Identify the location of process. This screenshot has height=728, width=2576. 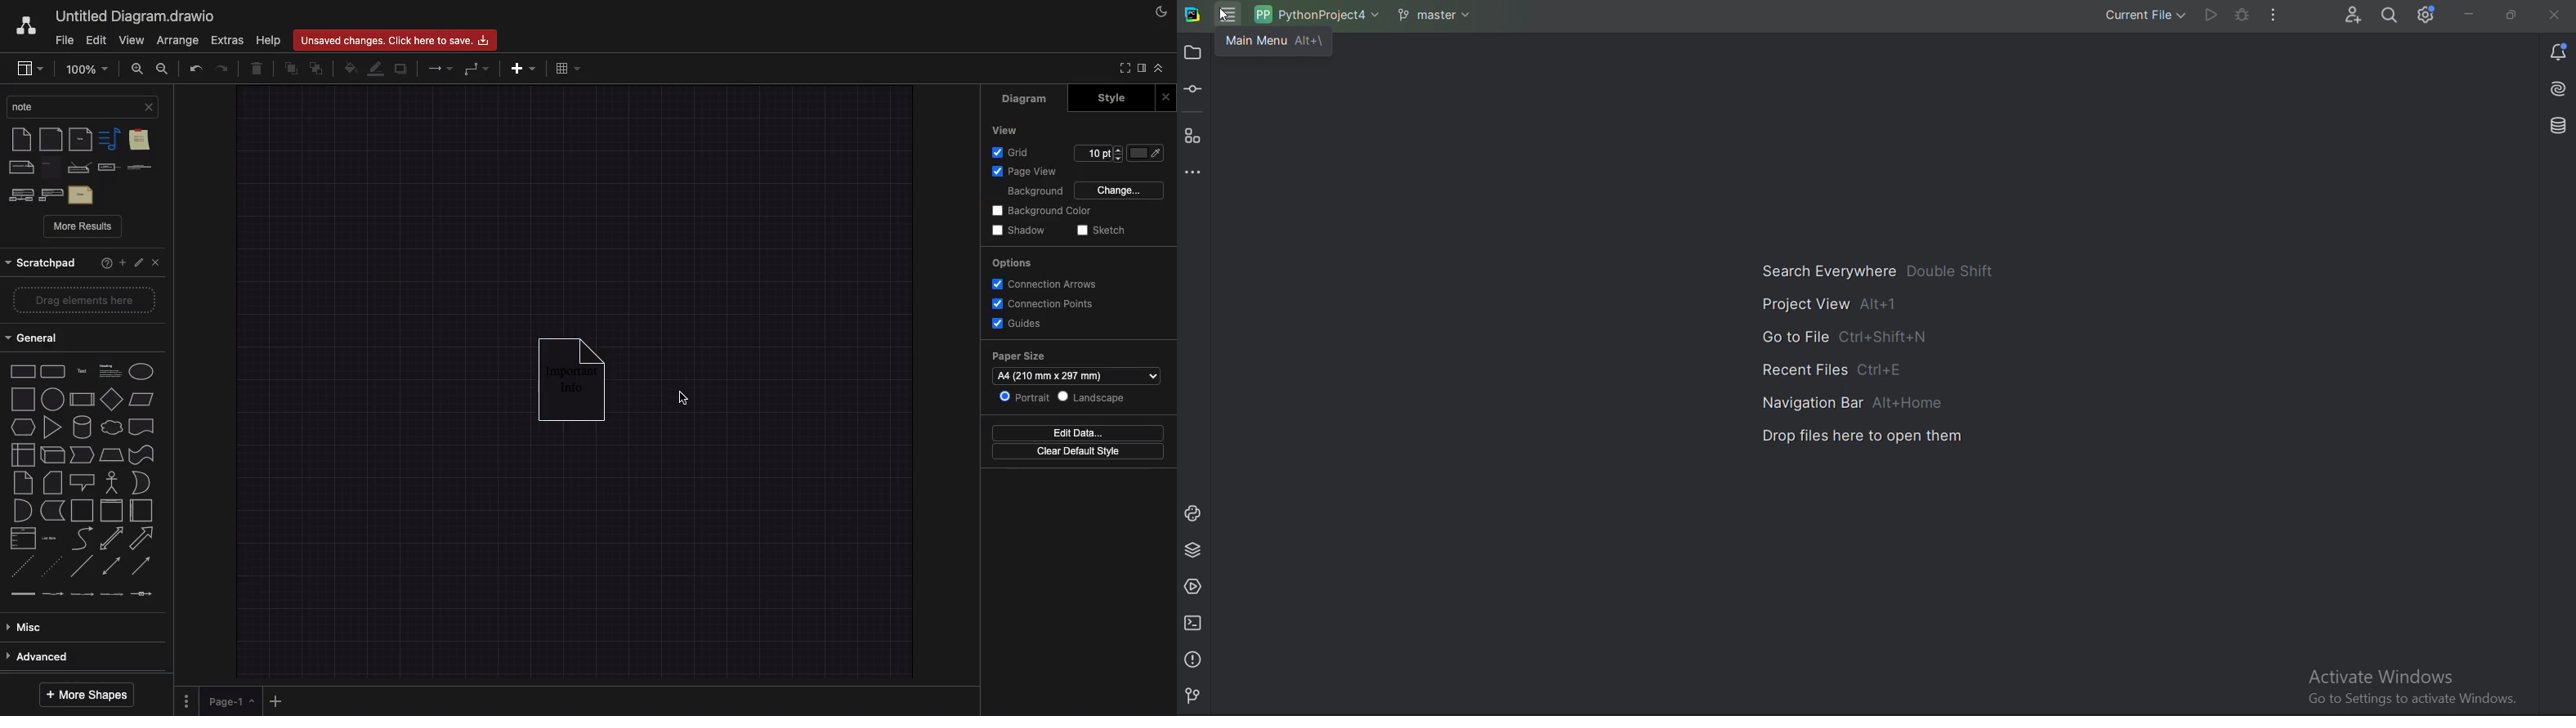
(53, 399).